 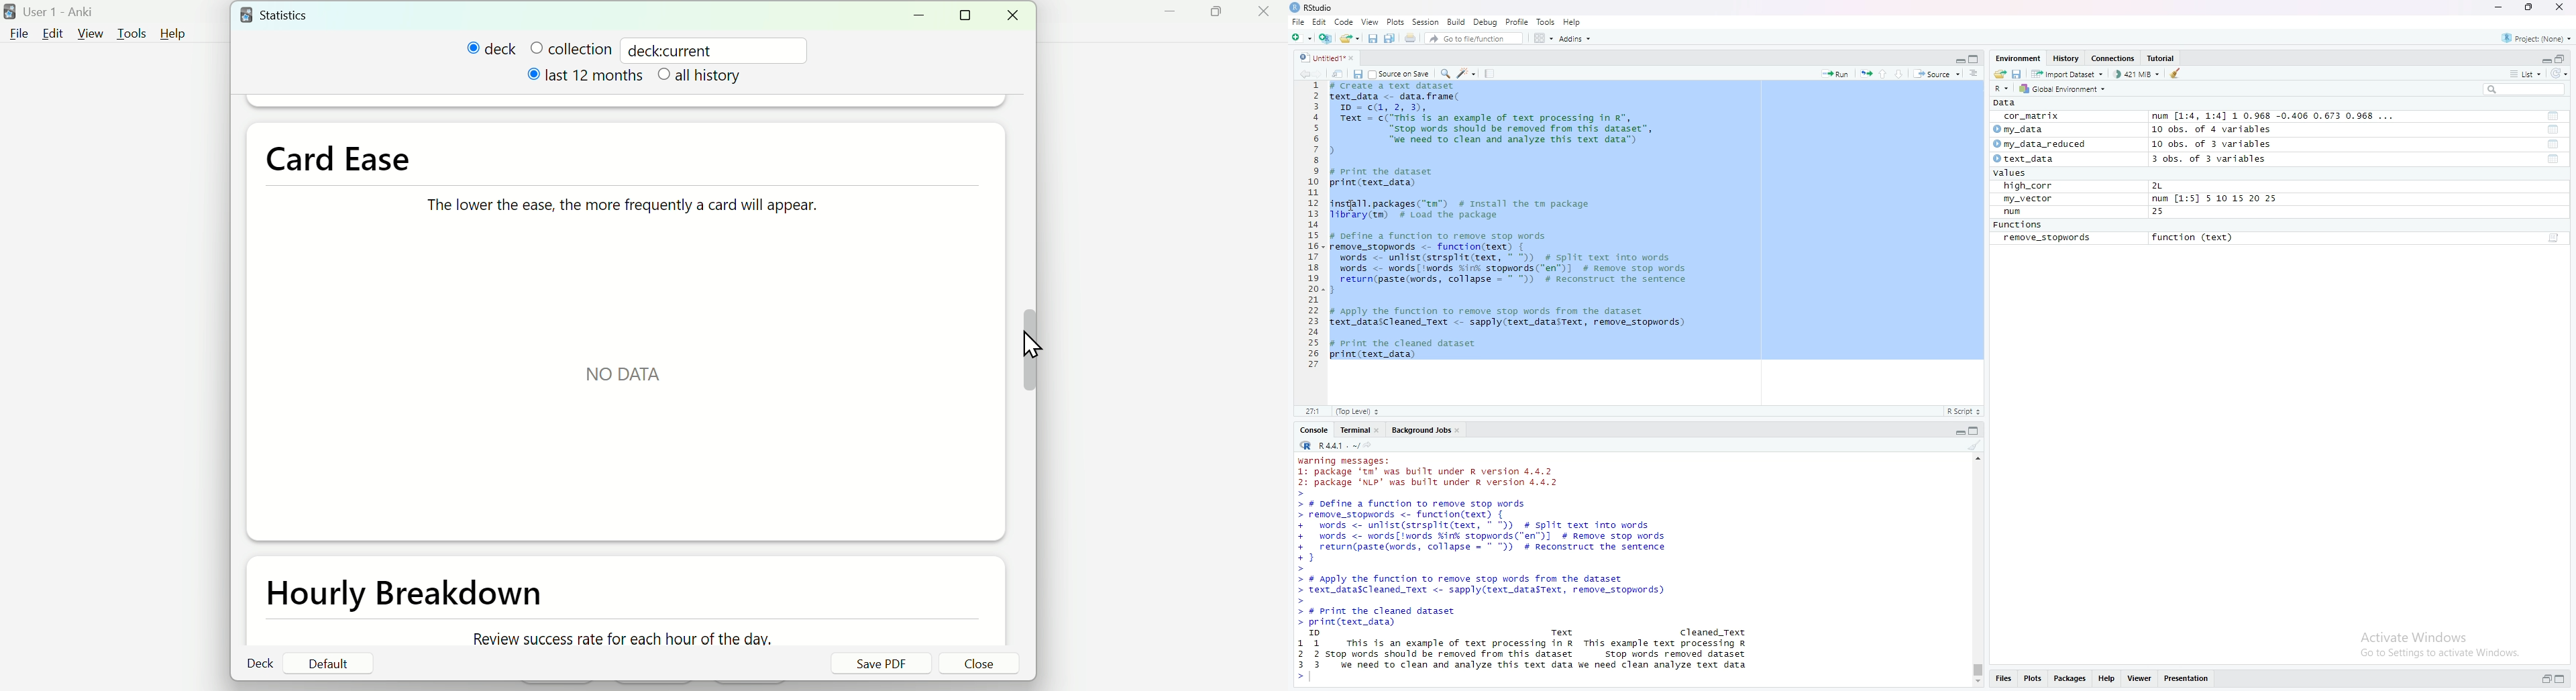 I want to click on go forward, so click(x=1321, y=74).